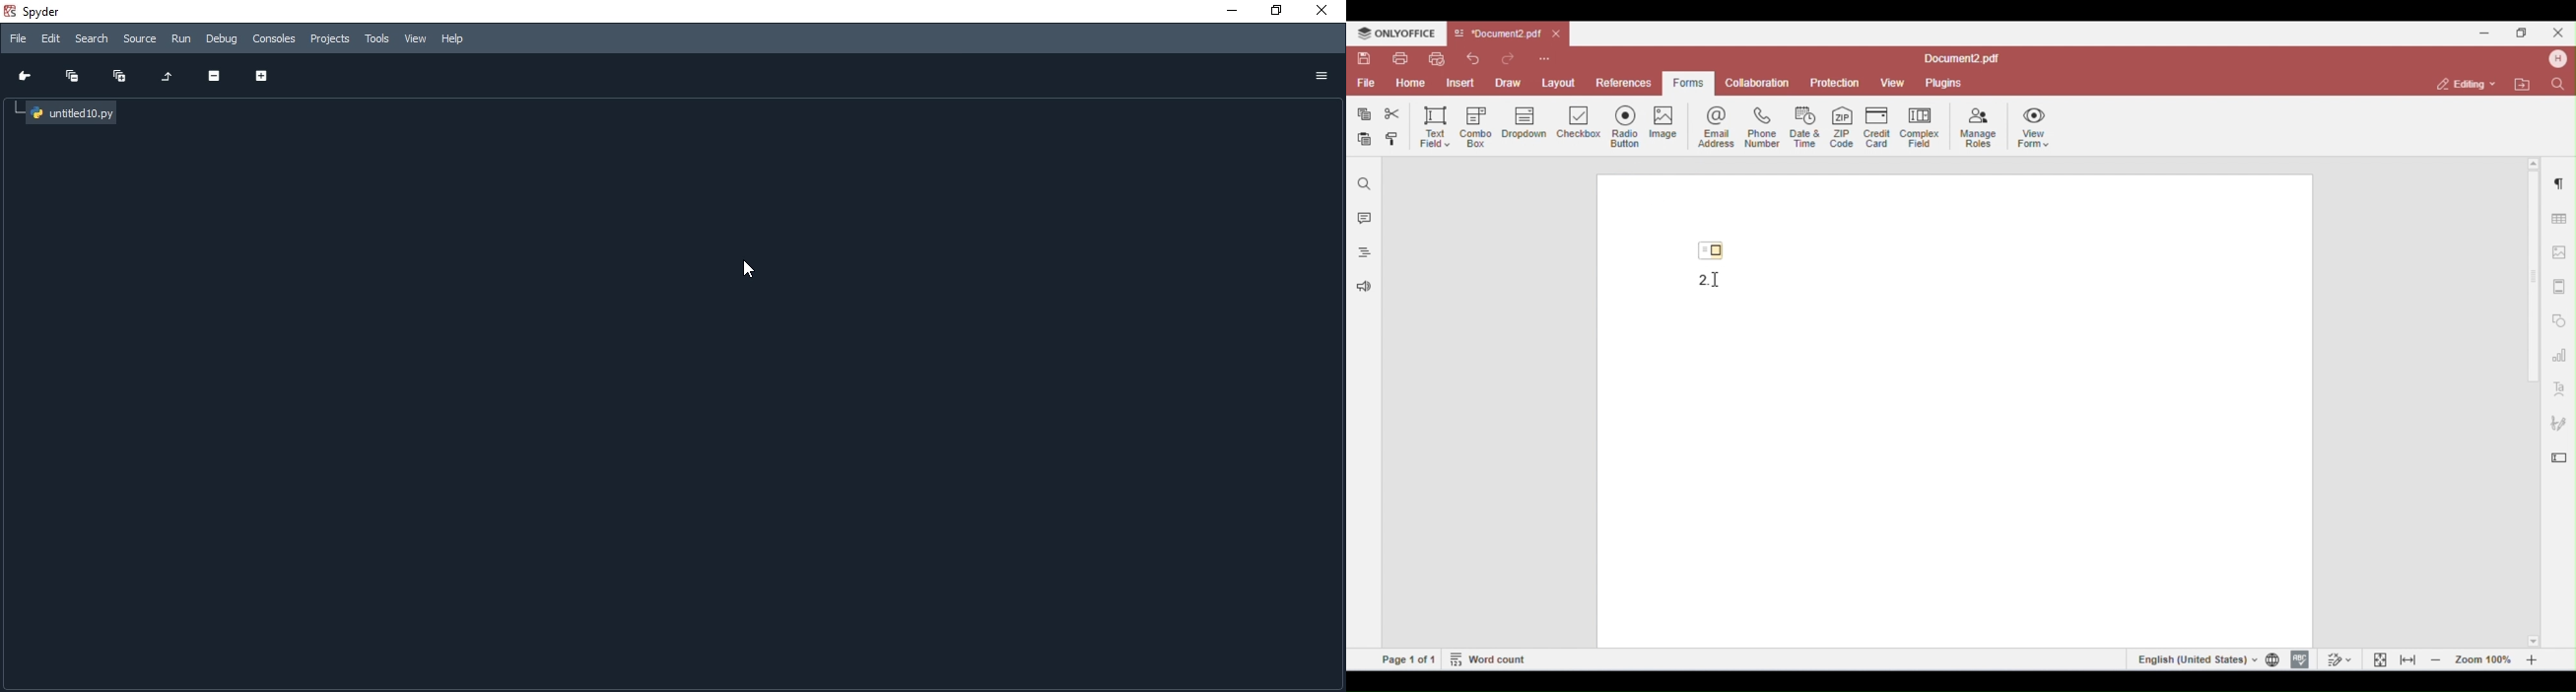 The width and height of the screenshot is (2576, 700). I want to click on options, so click(1321, 76).